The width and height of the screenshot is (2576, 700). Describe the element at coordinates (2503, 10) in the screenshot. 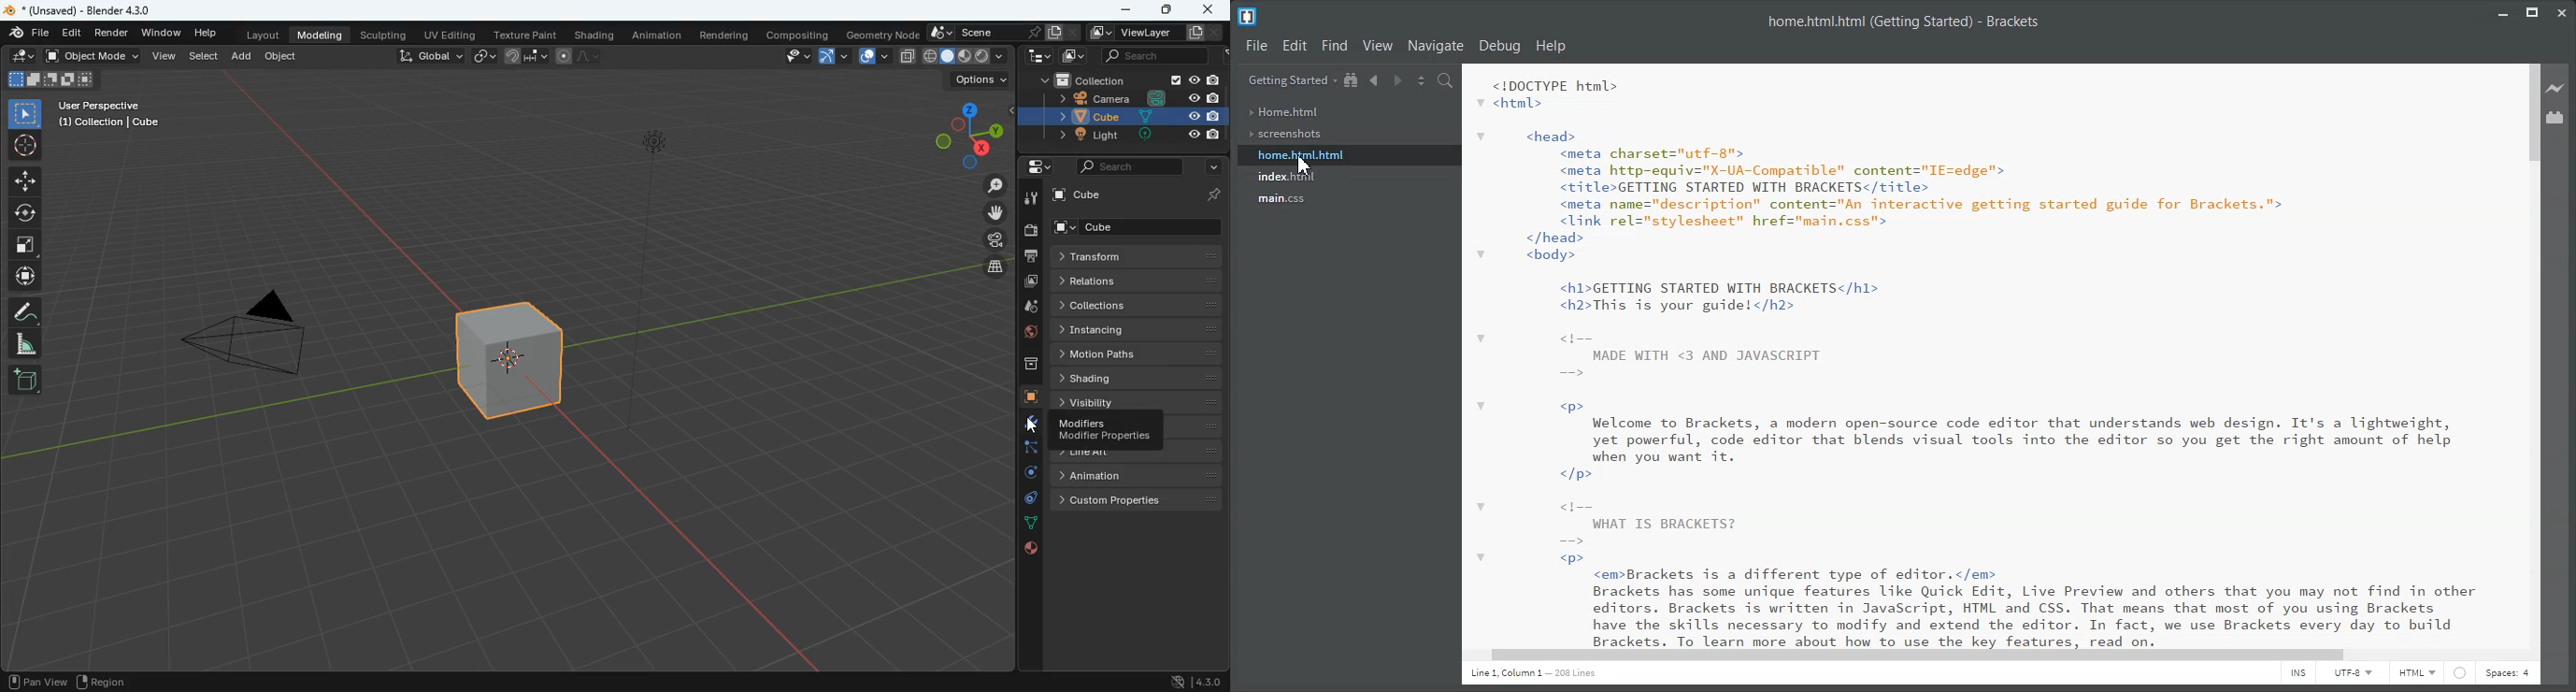

I see `Minimize` at that location.